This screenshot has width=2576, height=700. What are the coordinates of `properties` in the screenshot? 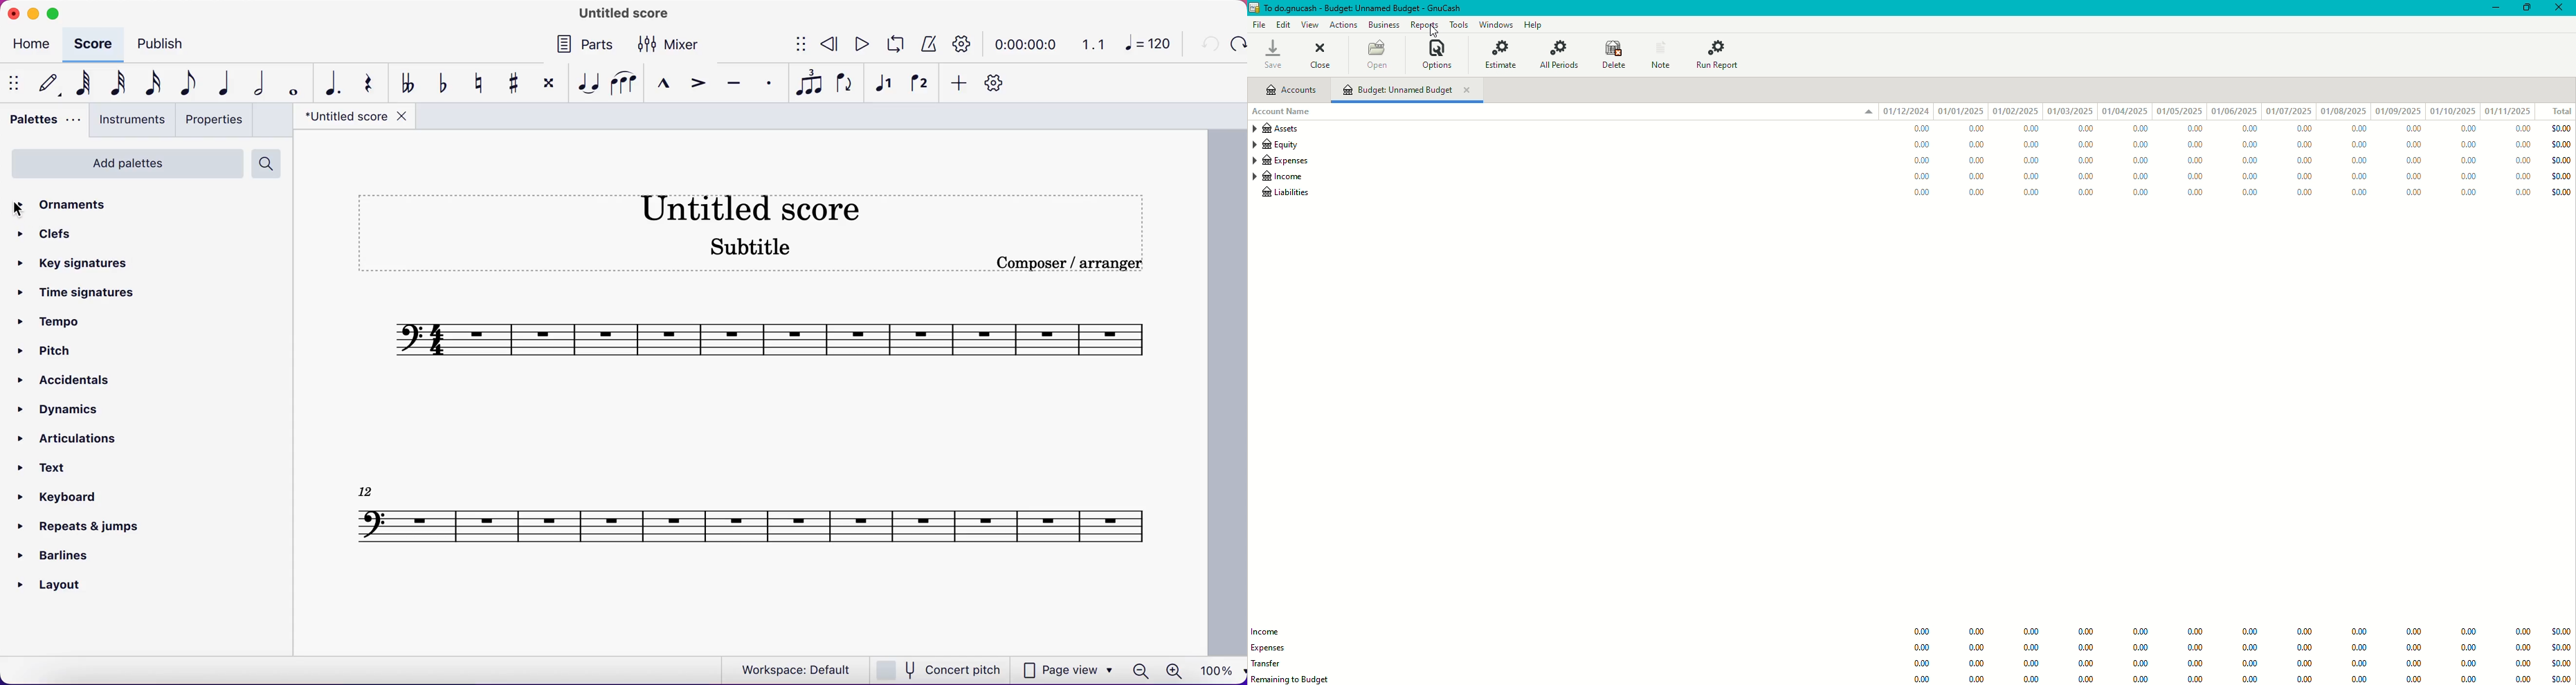 It's located at (217, 121).